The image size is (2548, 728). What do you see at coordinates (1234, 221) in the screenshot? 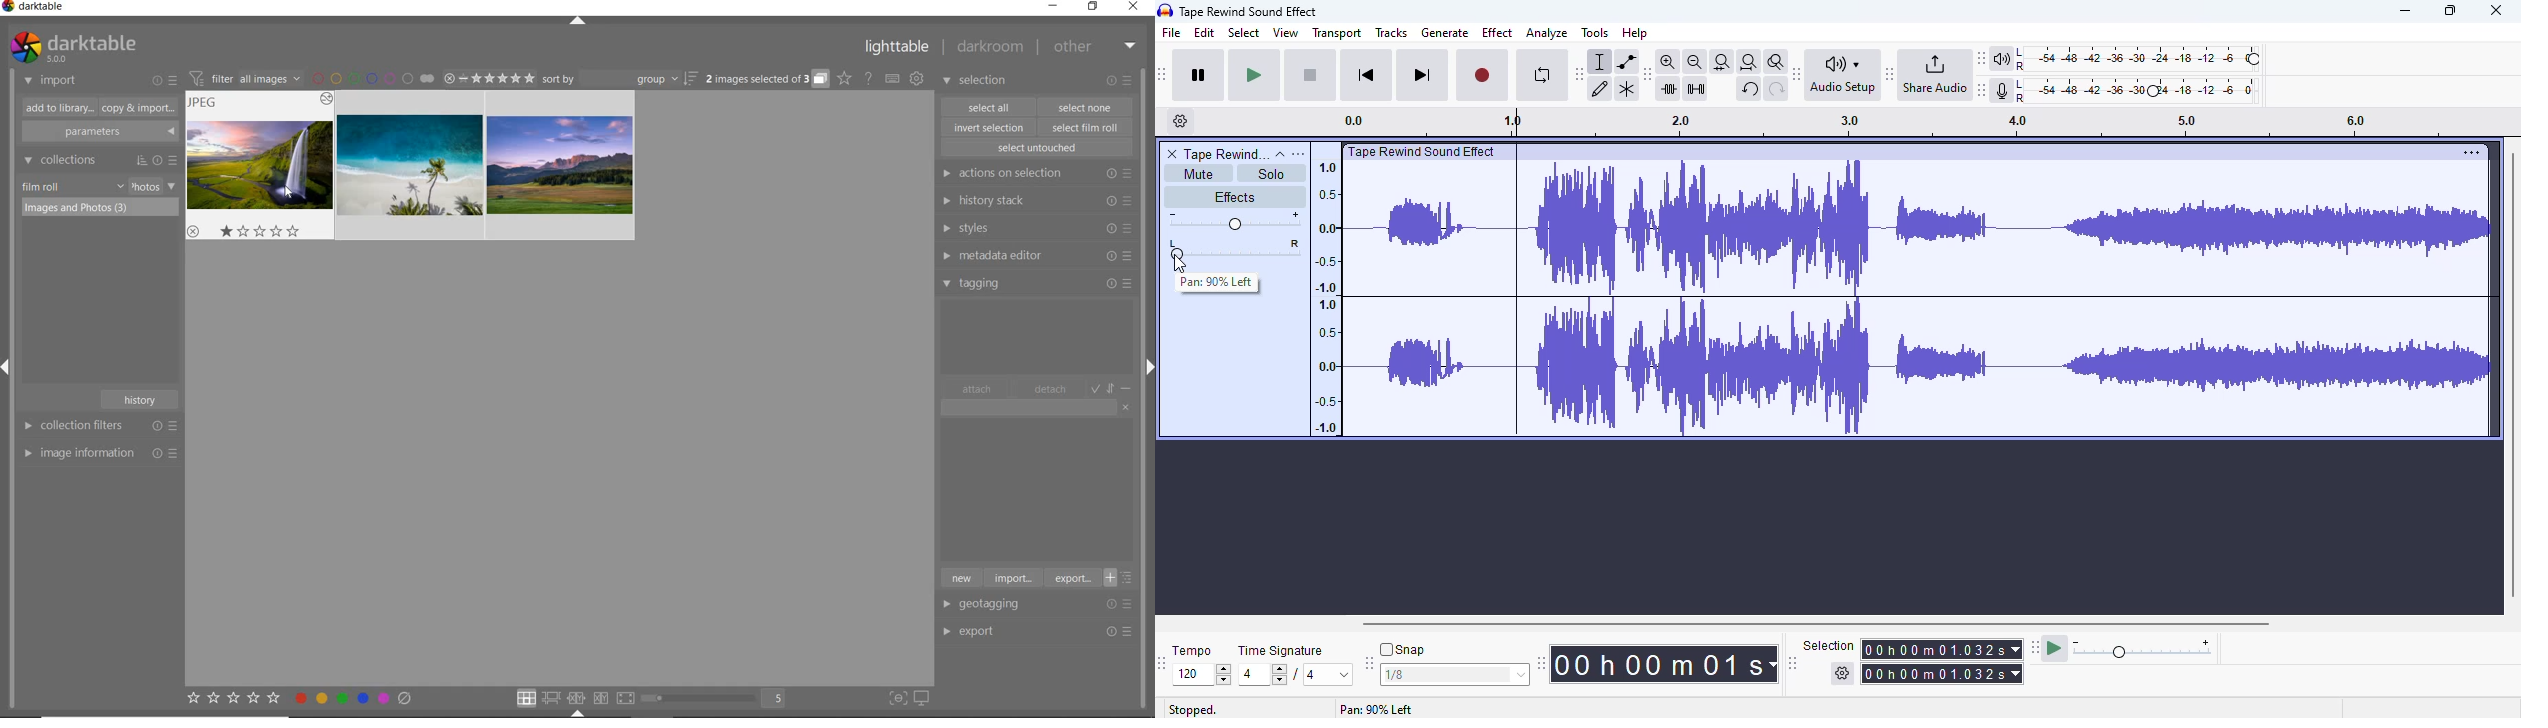
I see `volume` at bounding box center [1234, 221].